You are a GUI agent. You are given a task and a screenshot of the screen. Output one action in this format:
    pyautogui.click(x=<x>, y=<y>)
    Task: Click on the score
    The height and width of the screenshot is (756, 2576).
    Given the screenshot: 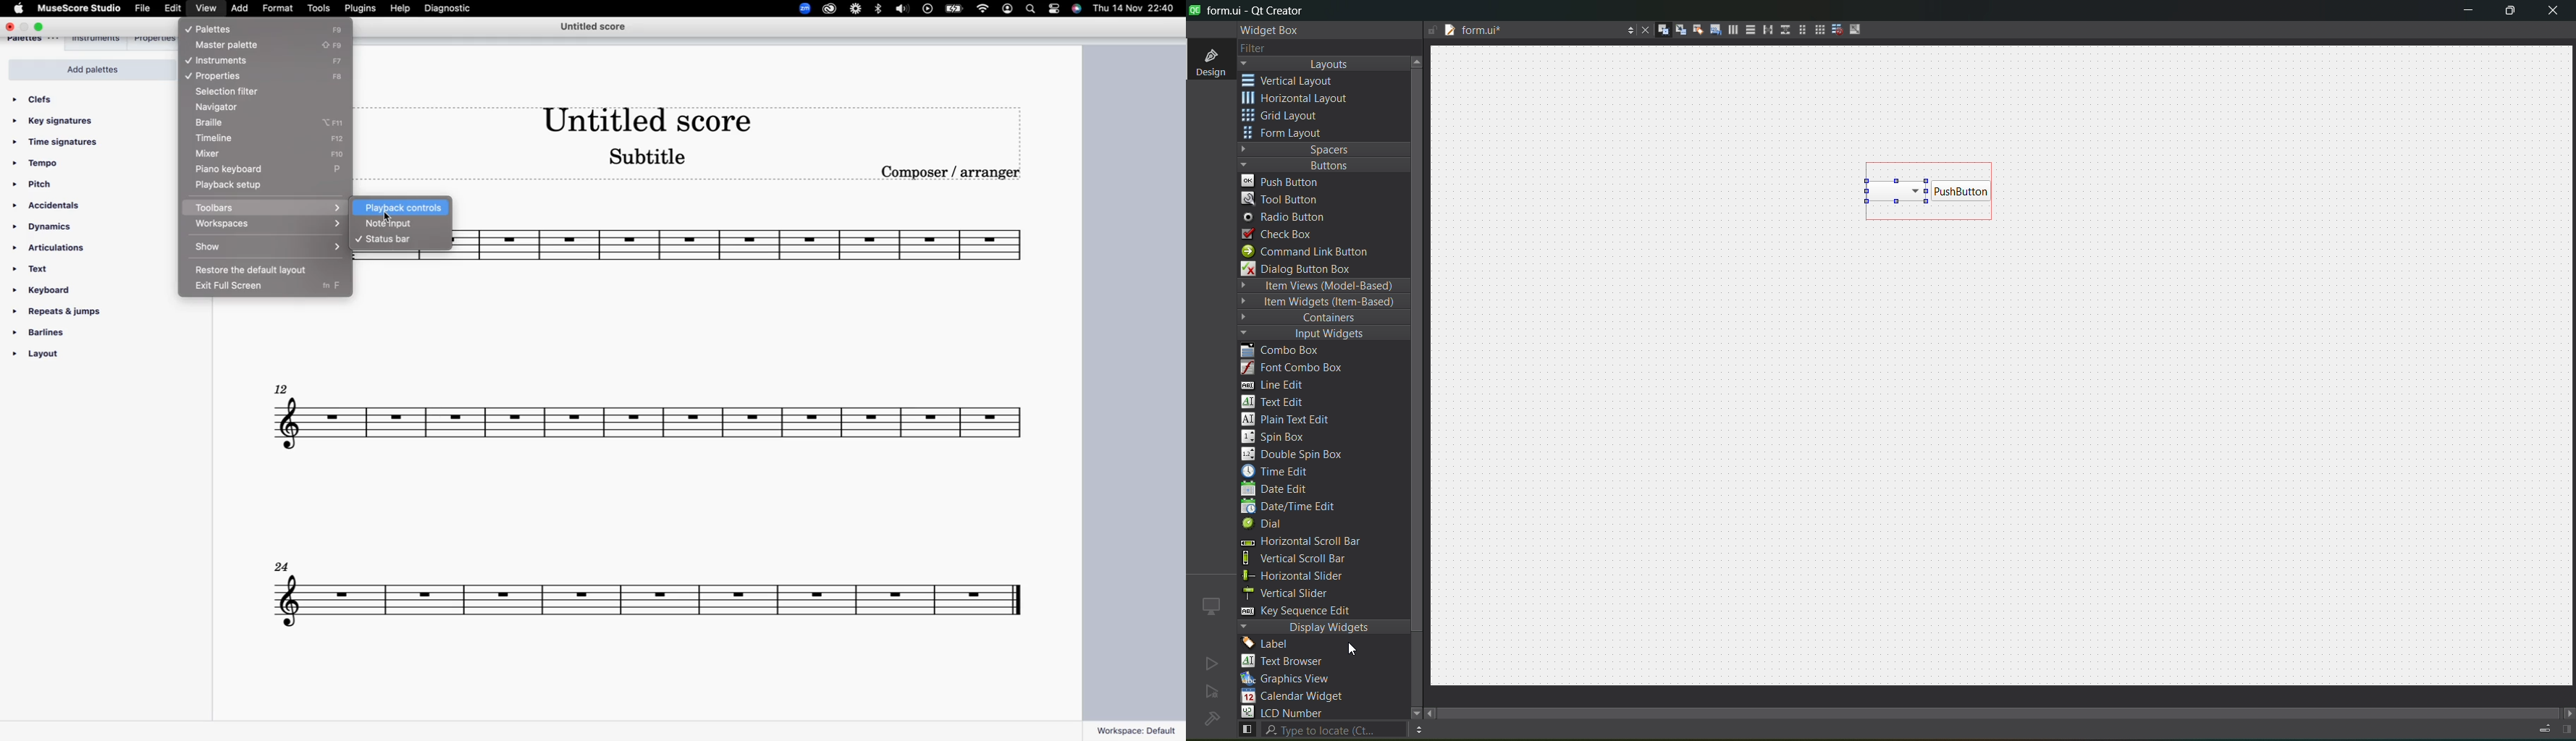 What is the action you would take?
    pyautogui.click(x=646, y=430)
    